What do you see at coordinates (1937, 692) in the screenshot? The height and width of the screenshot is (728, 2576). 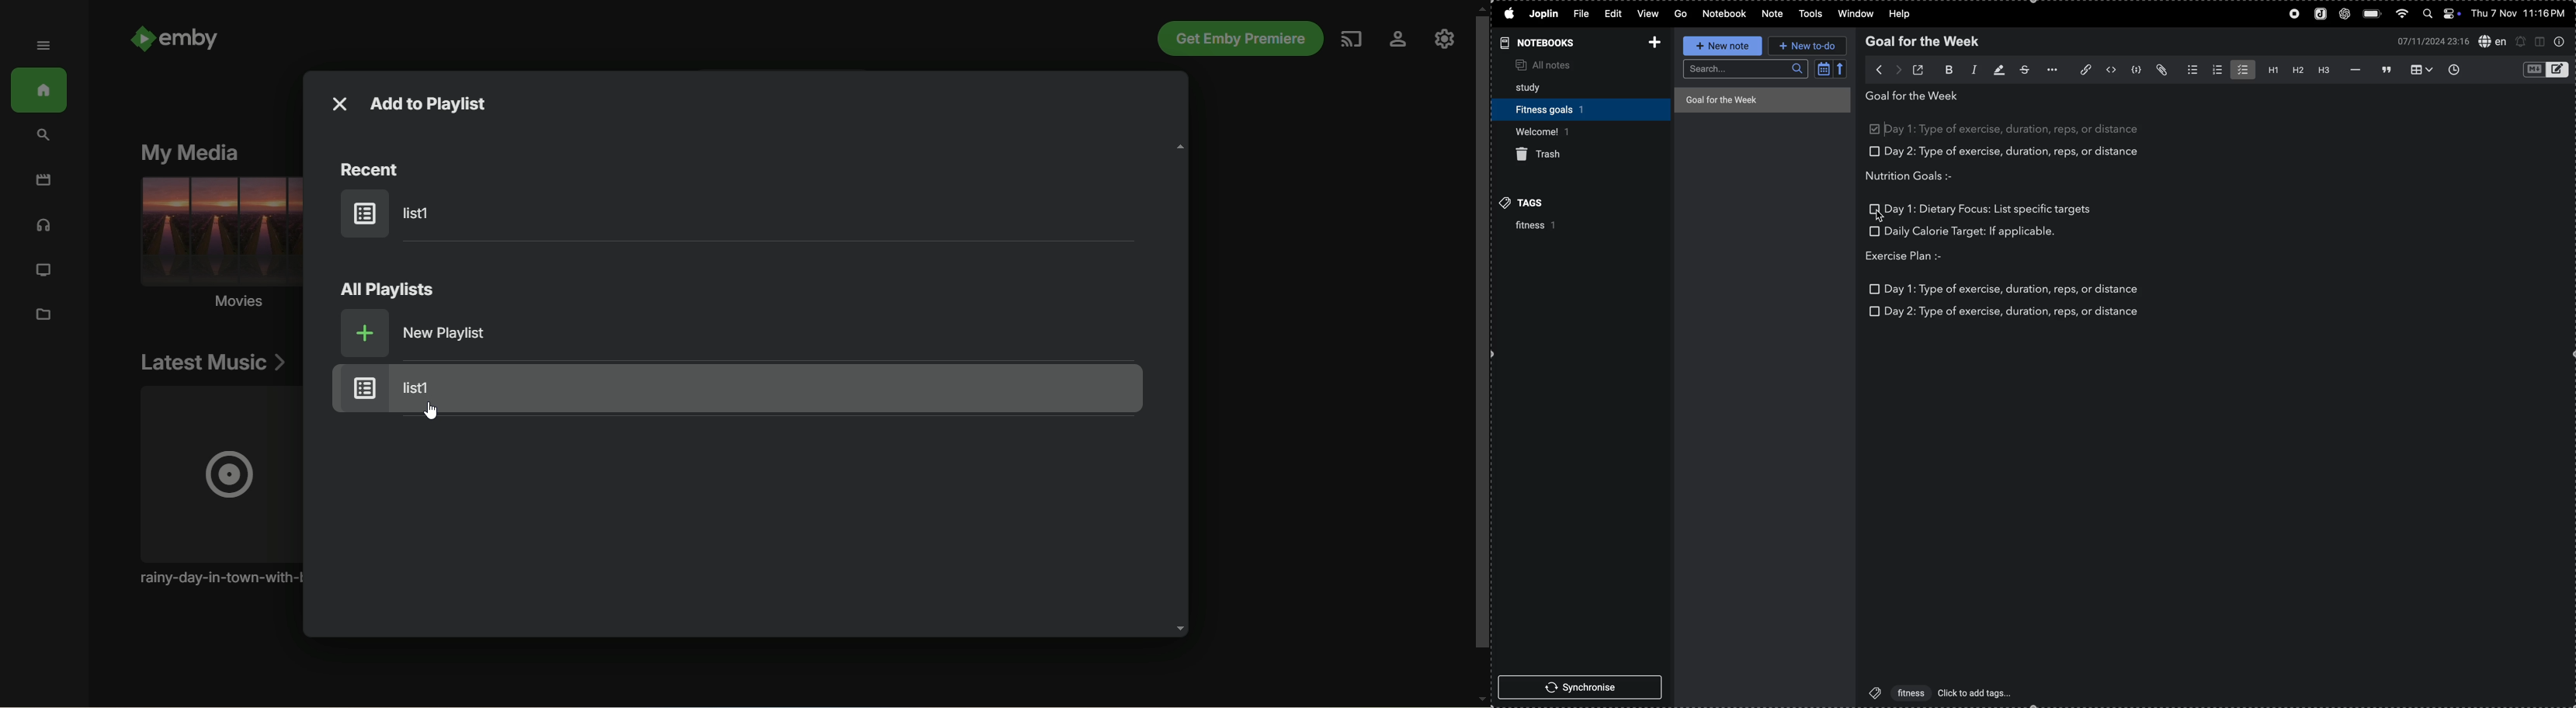 I see `'fitness' click to add tags` at bounding box center [1937, 692].